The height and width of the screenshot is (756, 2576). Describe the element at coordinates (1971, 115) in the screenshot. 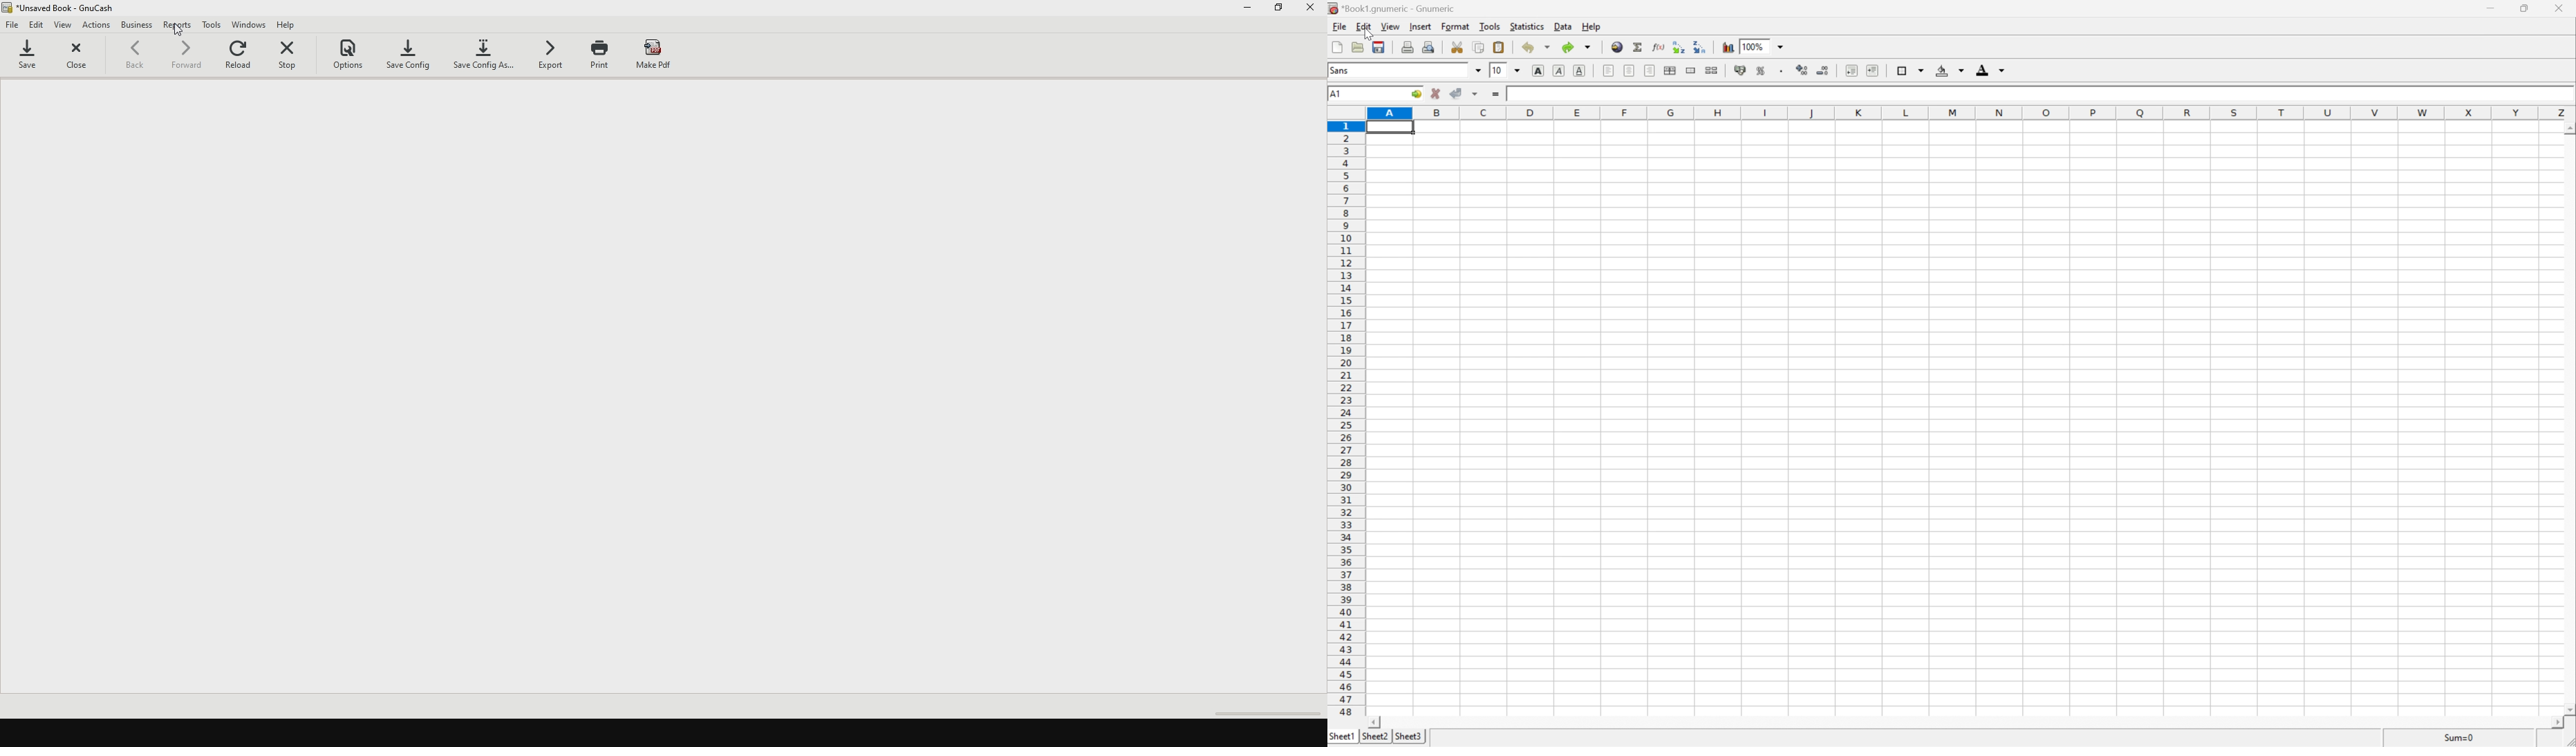

I see `column names` at that location.